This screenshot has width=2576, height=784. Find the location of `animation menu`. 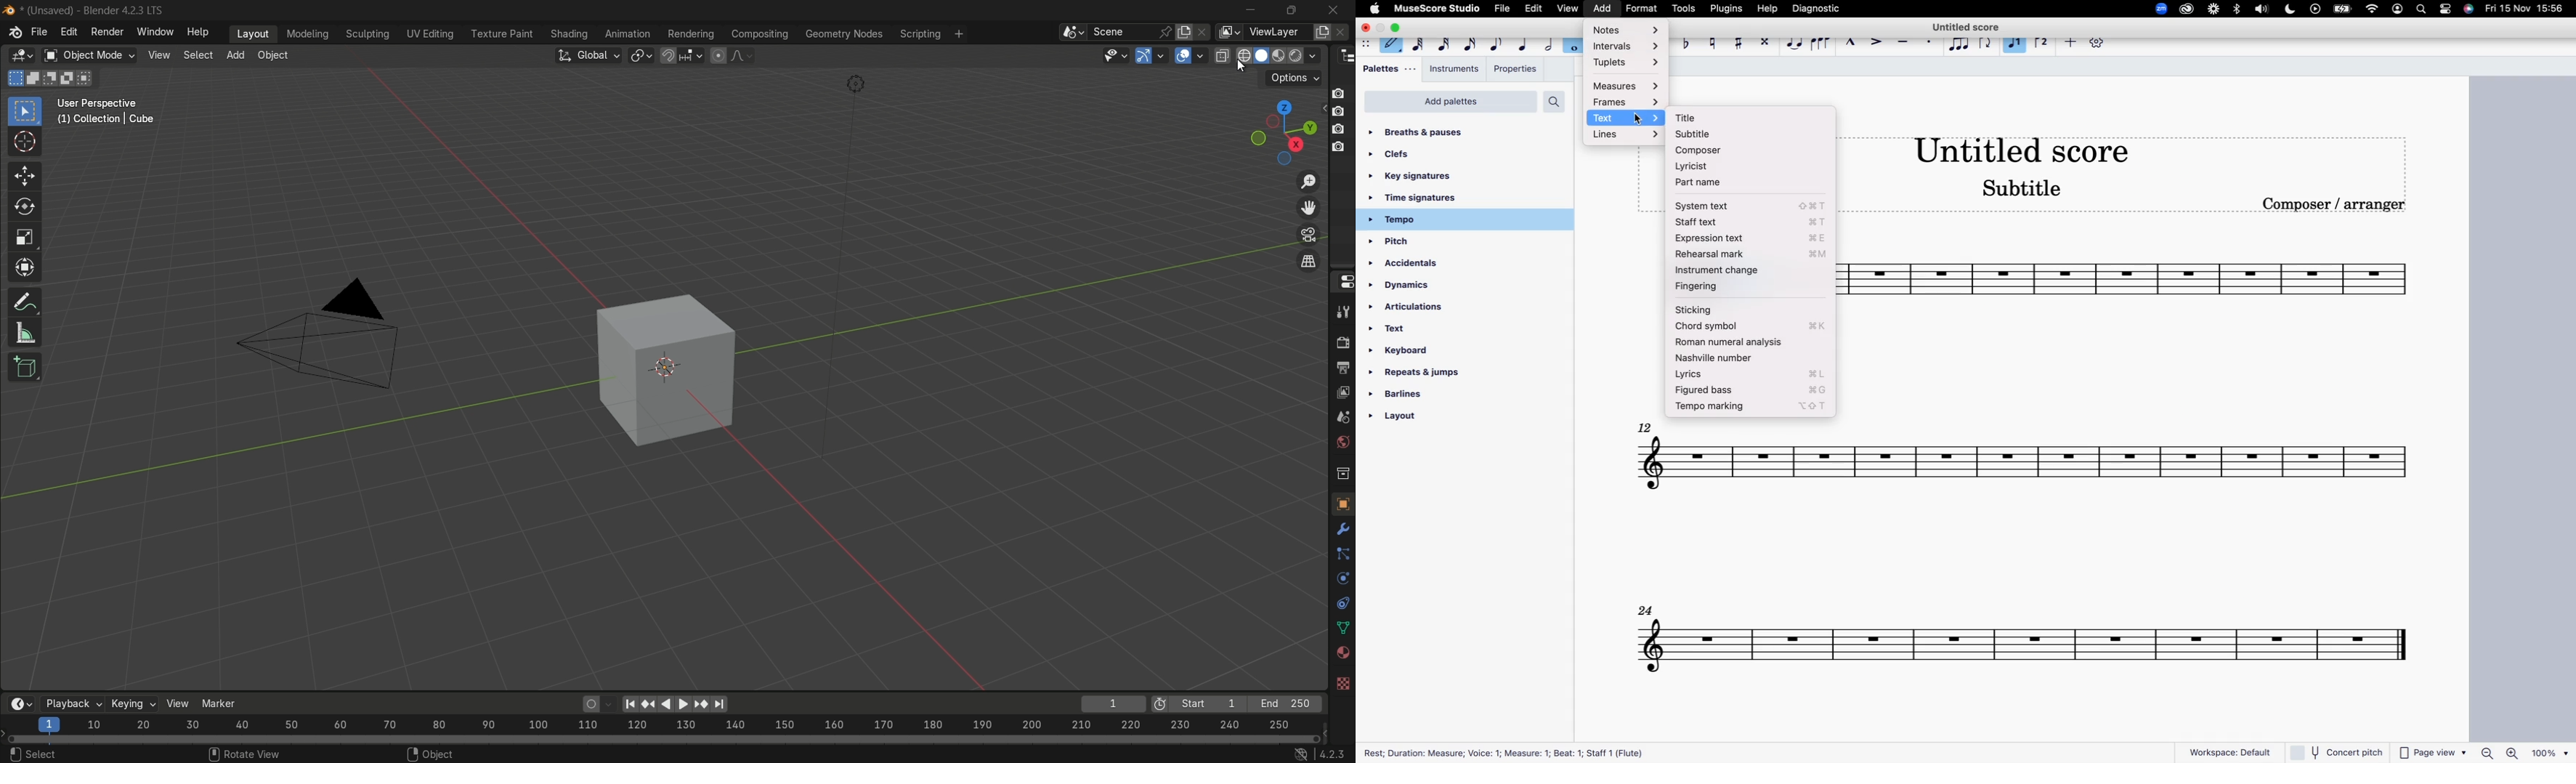

animation menu is located at coordinates (624, 31).